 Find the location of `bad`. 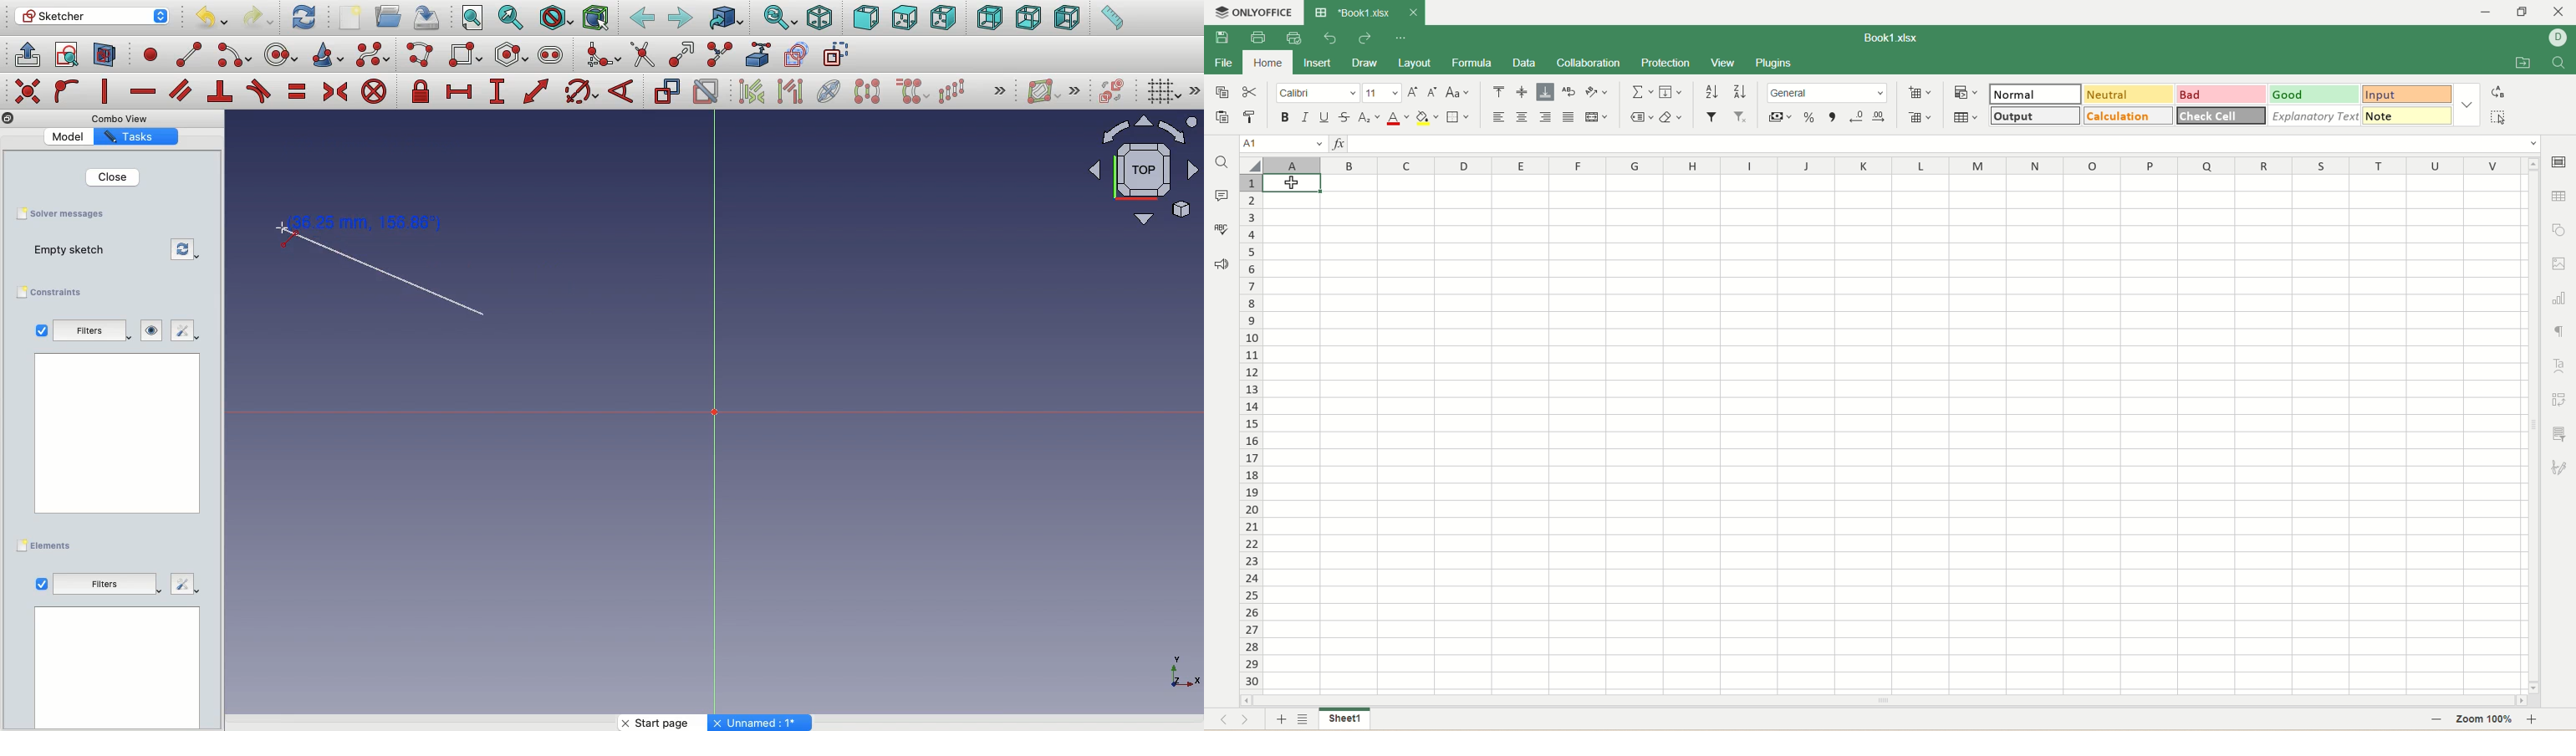

bad is located at coordinates (2224, 94).